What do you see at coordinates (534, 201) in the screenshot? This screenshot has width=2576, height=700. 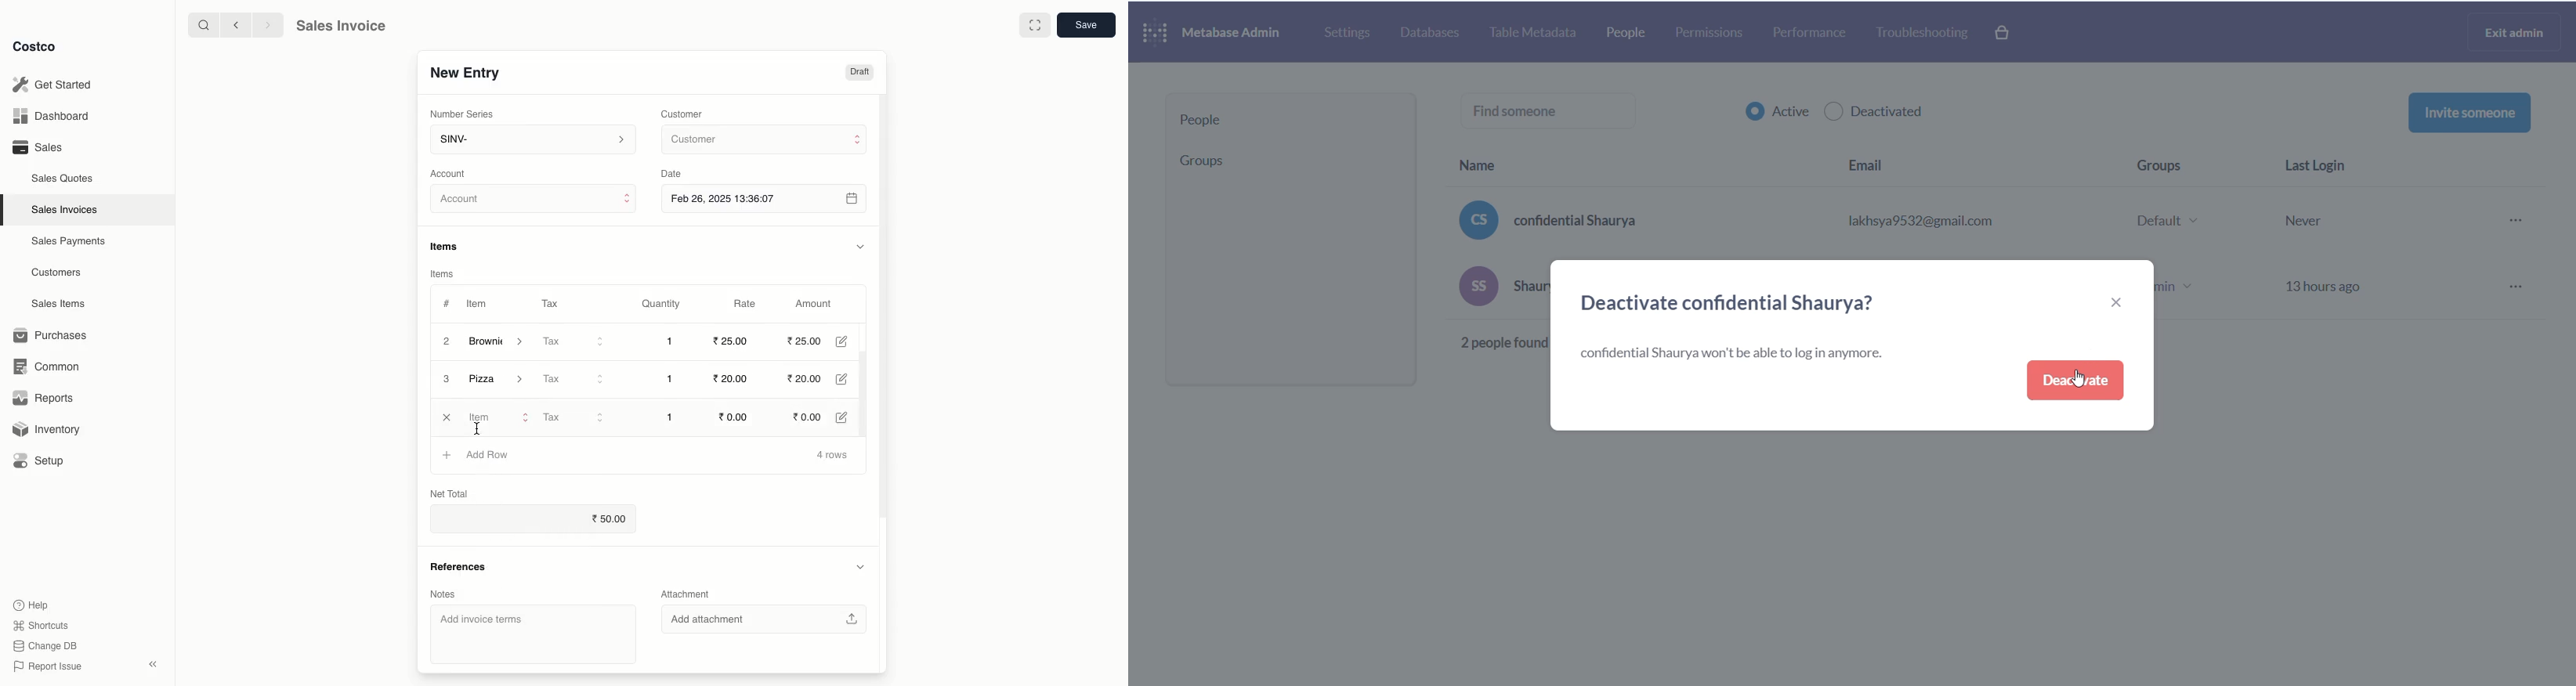 I see `Account` at bounding box center [534, 201].